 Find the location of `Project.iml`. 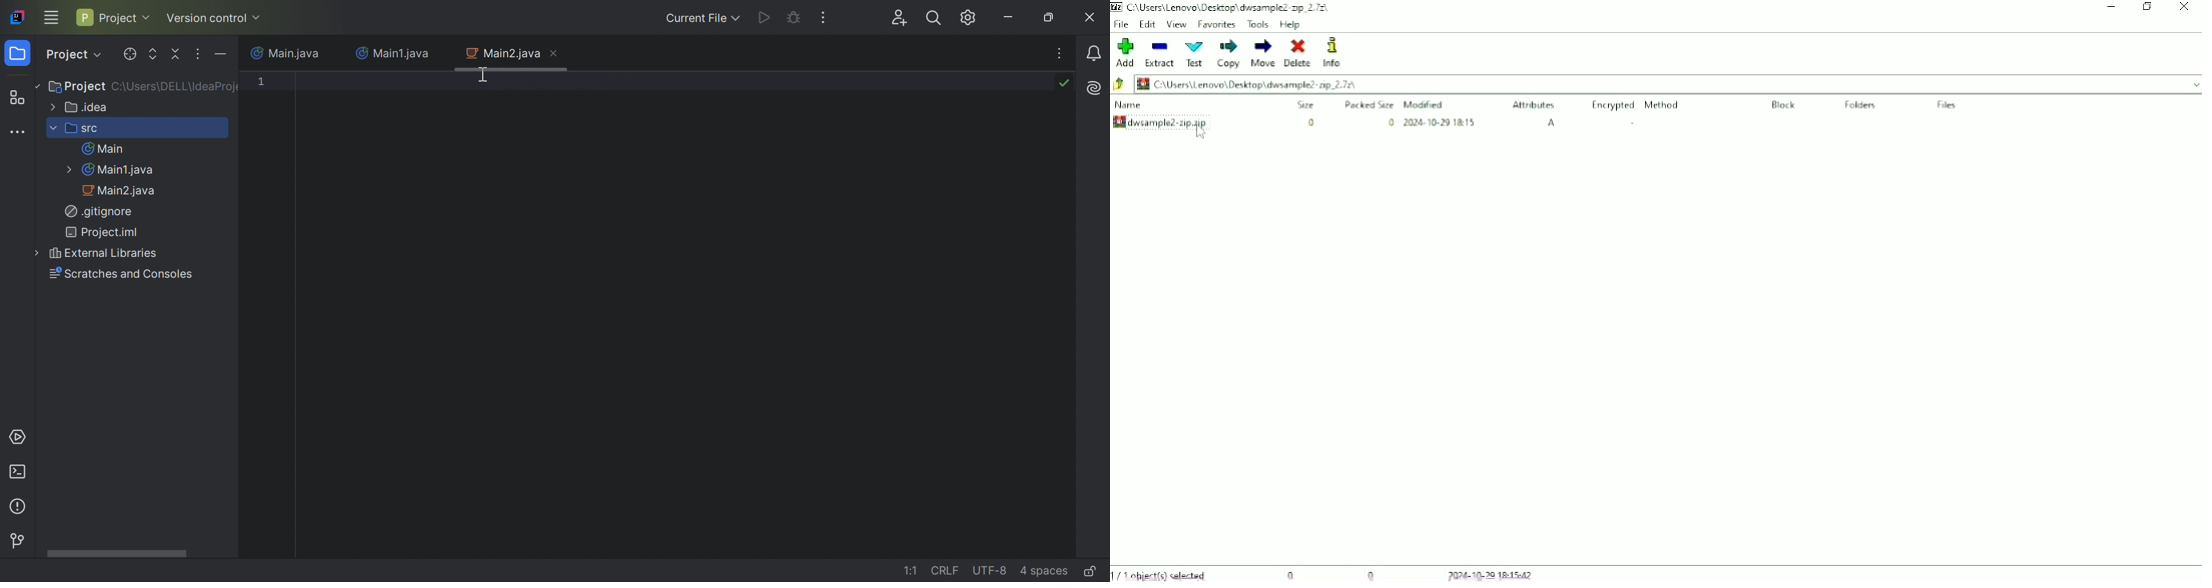

Project.iml is located at coordinates (102, 231).